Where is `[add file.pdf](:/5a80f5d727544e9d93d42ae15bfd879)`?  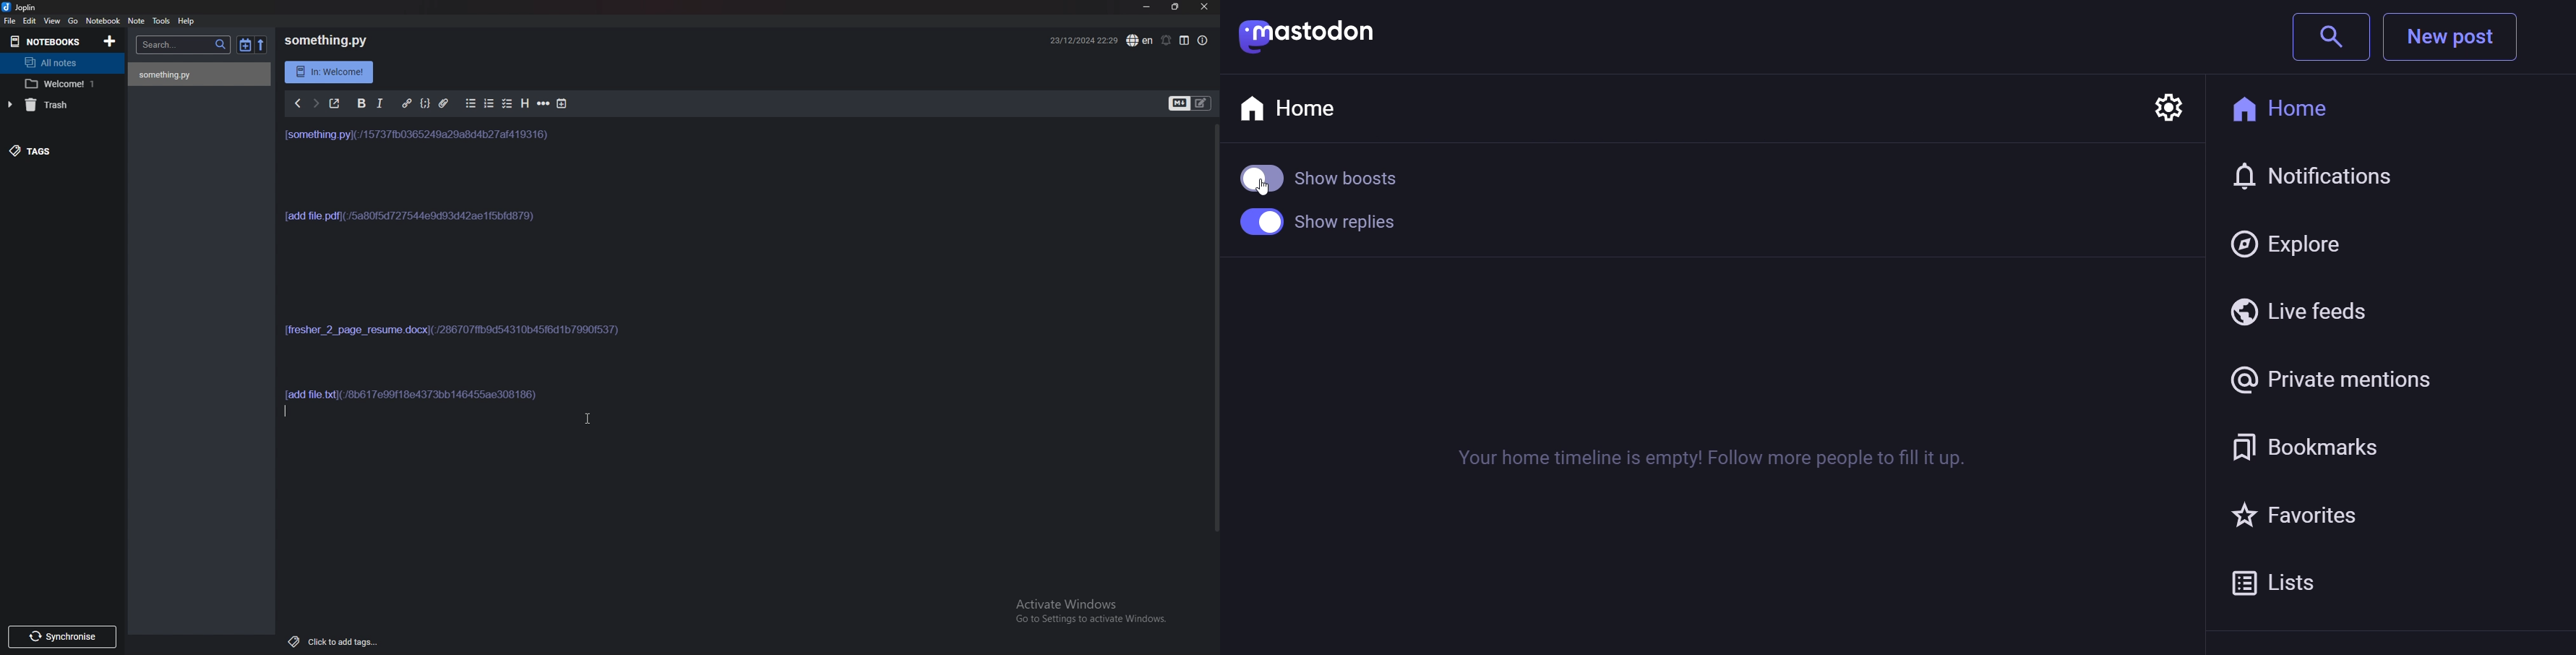 [add file.pdf](:/5a80f5d727544e9d93d42ae15bfd879) is located at coordinates (411, 224).